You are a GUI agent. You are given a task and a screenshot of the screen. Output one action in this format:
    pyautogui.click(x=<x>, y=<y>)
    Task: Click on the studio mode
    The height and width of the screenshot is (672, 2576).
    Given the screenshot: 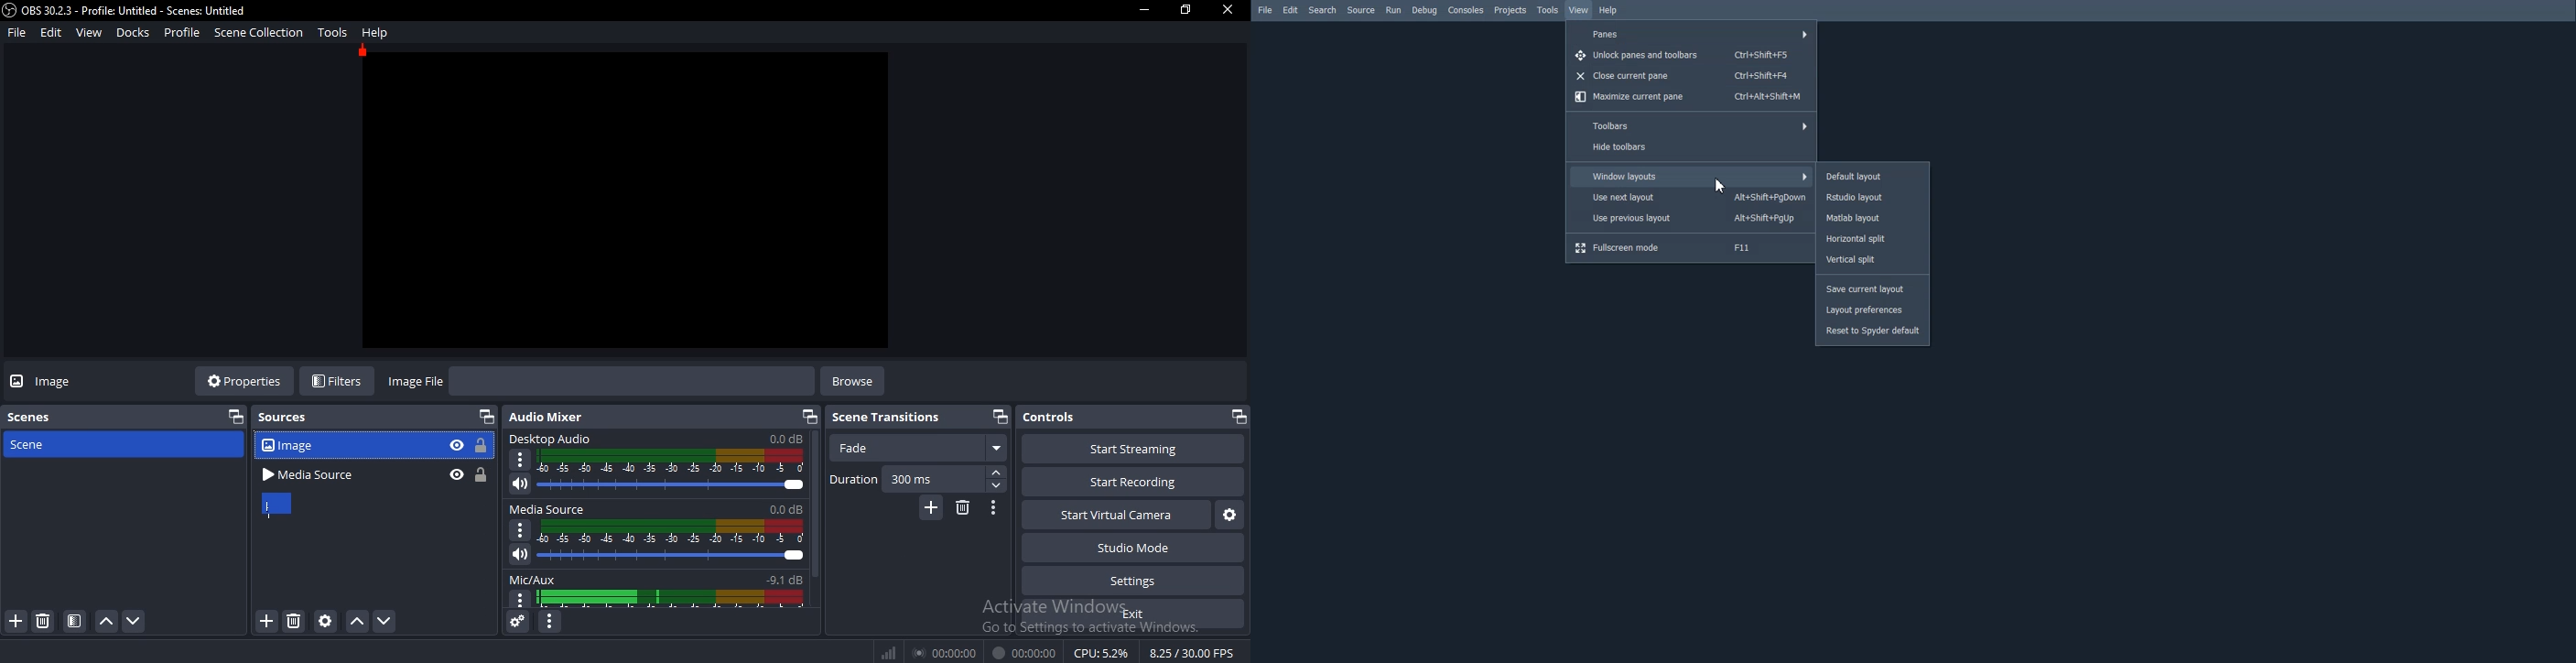 What is the action you would take?
    pyautogui.click(x=1135, y=550)
    